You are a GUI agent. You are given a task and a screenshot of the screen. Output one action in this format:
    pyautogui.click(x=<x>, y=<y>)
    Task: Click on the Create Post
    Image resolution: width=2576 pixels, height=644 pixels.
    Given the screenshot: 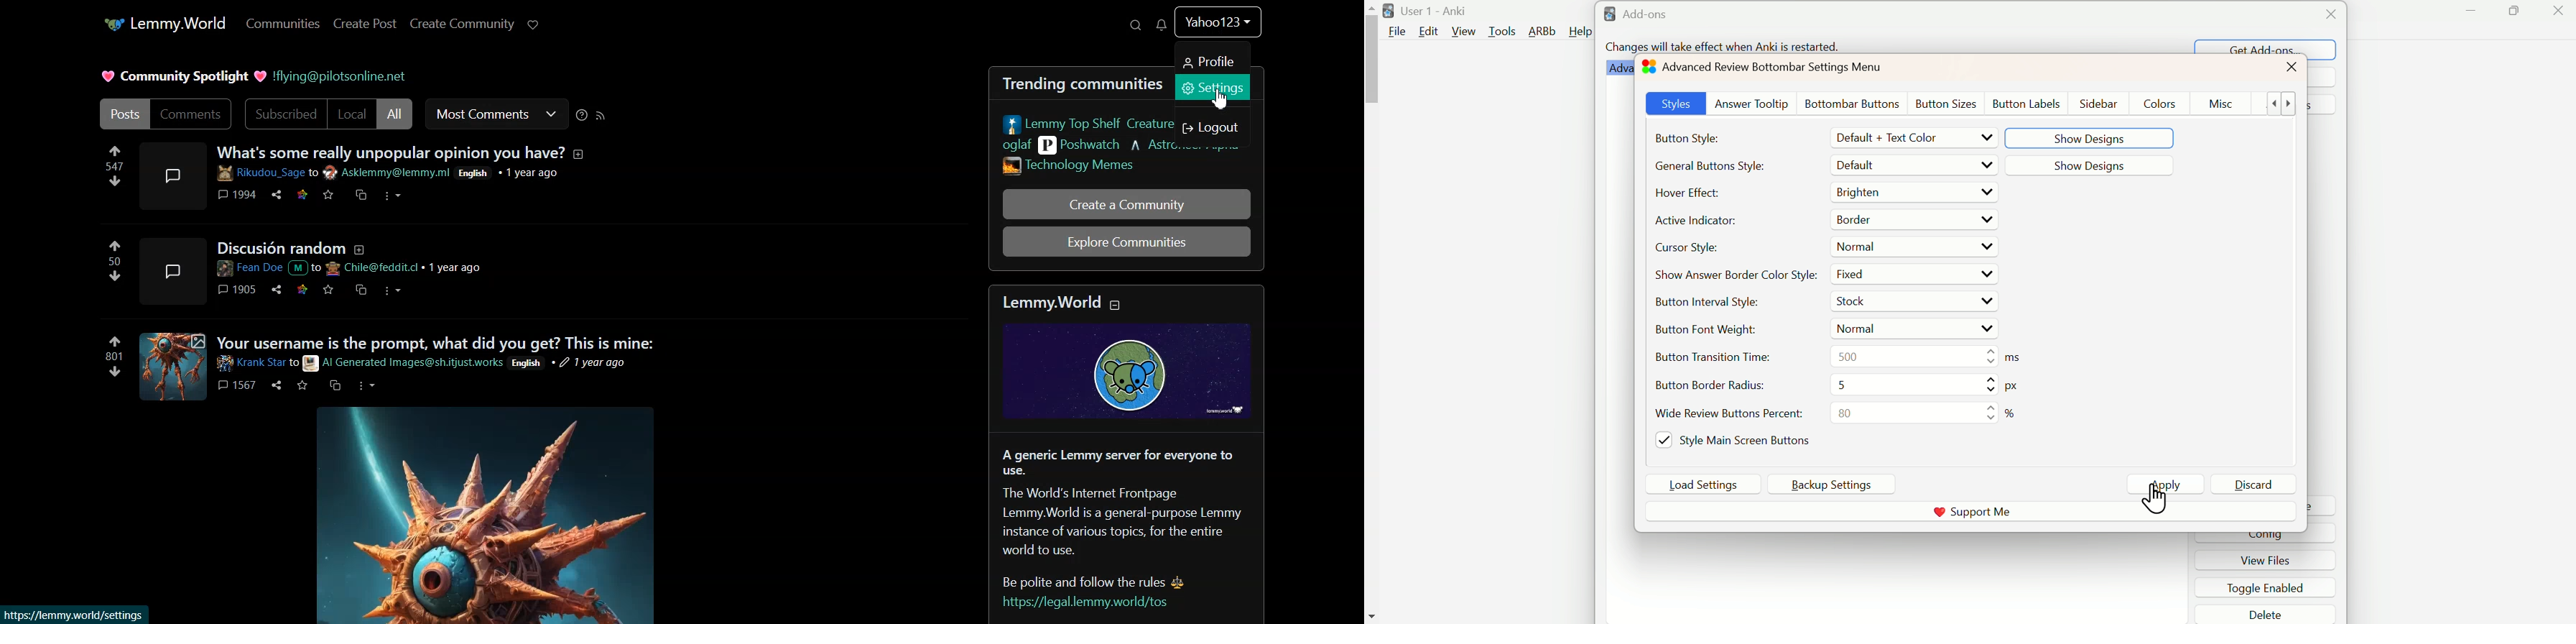 What is the action you would take?
    pyautogui.click(x=366, y=24)
    